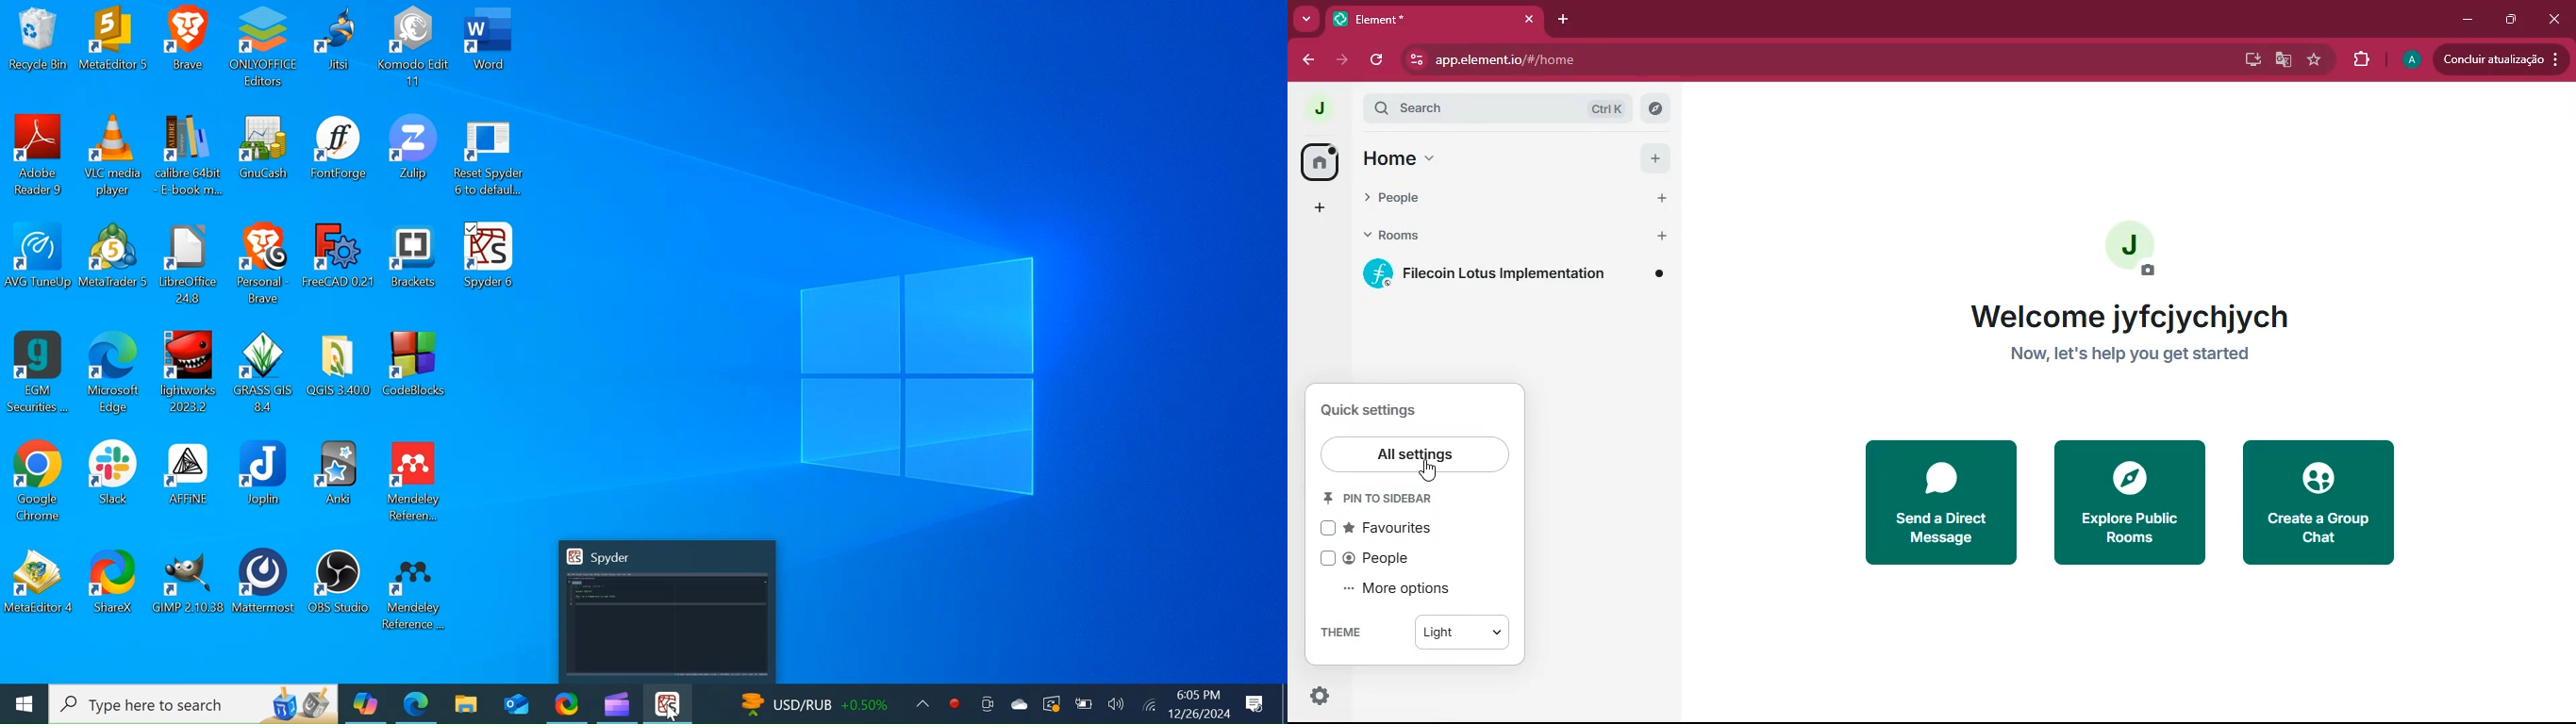  Describe the element at coordinates (667, 611) in the screenshot. I see `Spyder Preview Window` at that location.